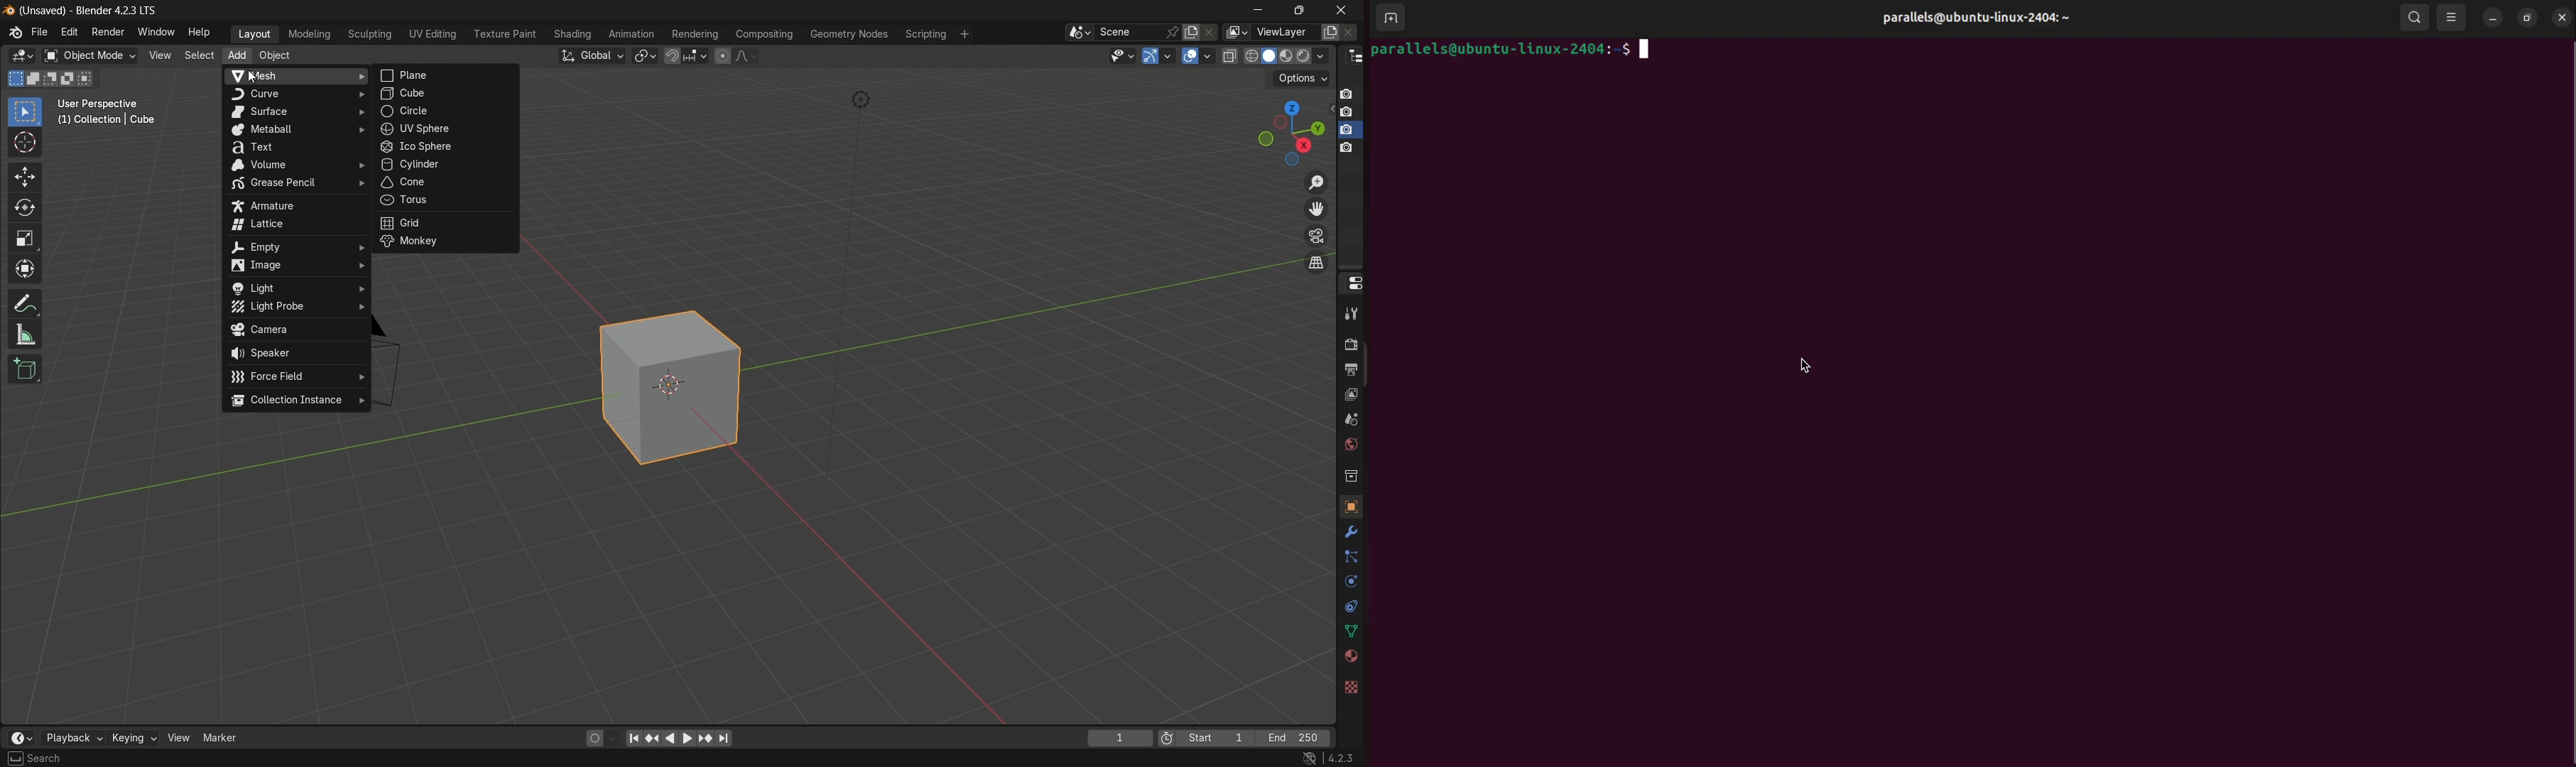 Image resolution: width=2576 pixels, height=784 pixels. I want to click on subtract existing selection, so click(53, 79).